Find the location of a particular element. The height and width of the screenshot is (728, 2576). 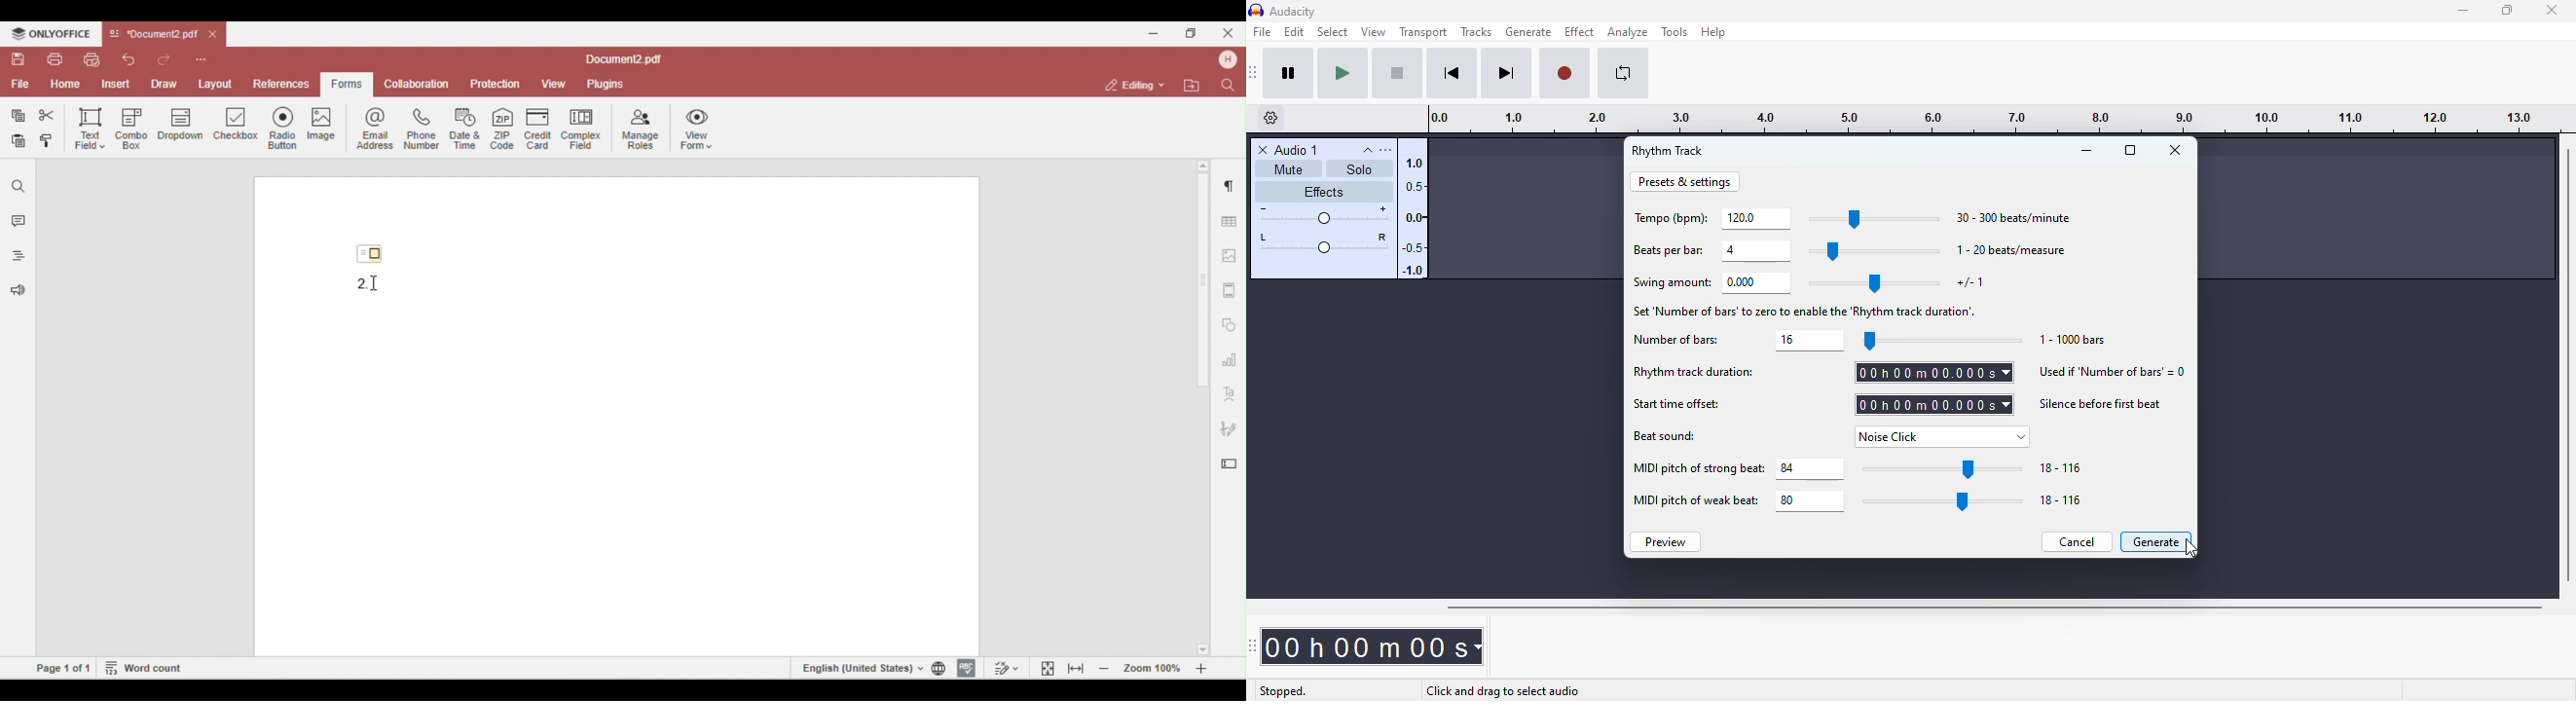

MIDI pitch of weak beat is located at coordinates (1696, 501).